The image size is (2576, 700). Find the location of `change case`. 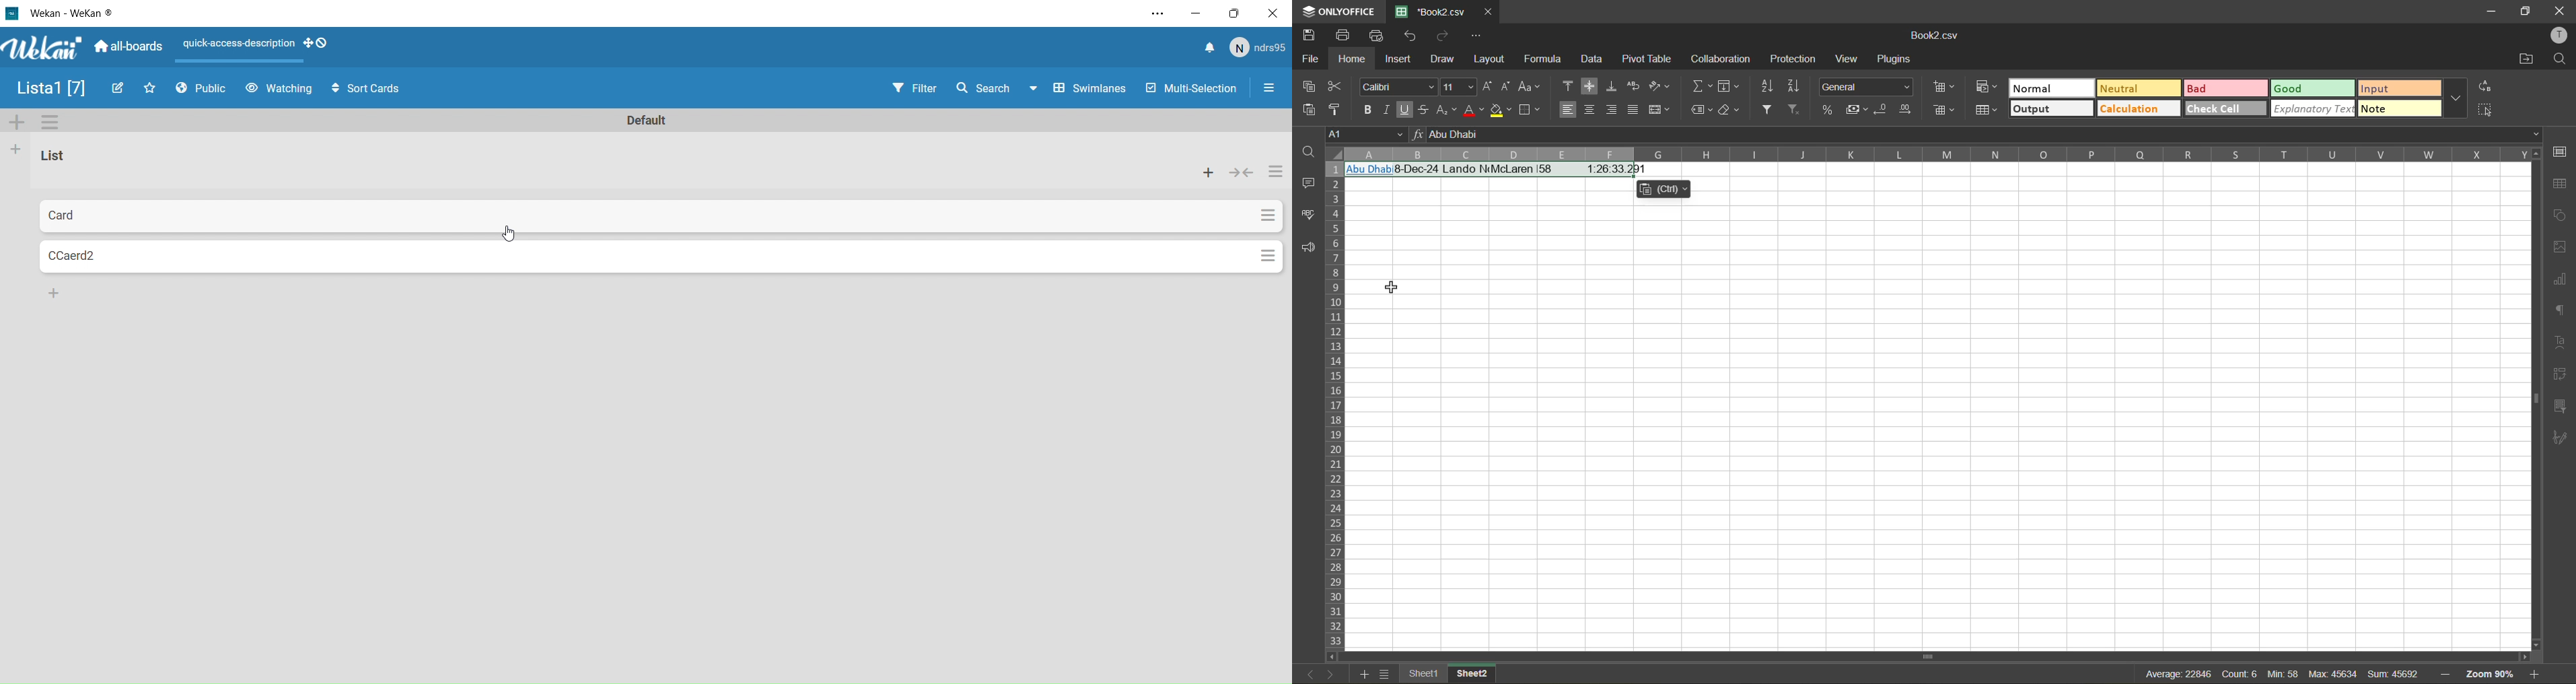

change case is located at coordinates (1532, 86).